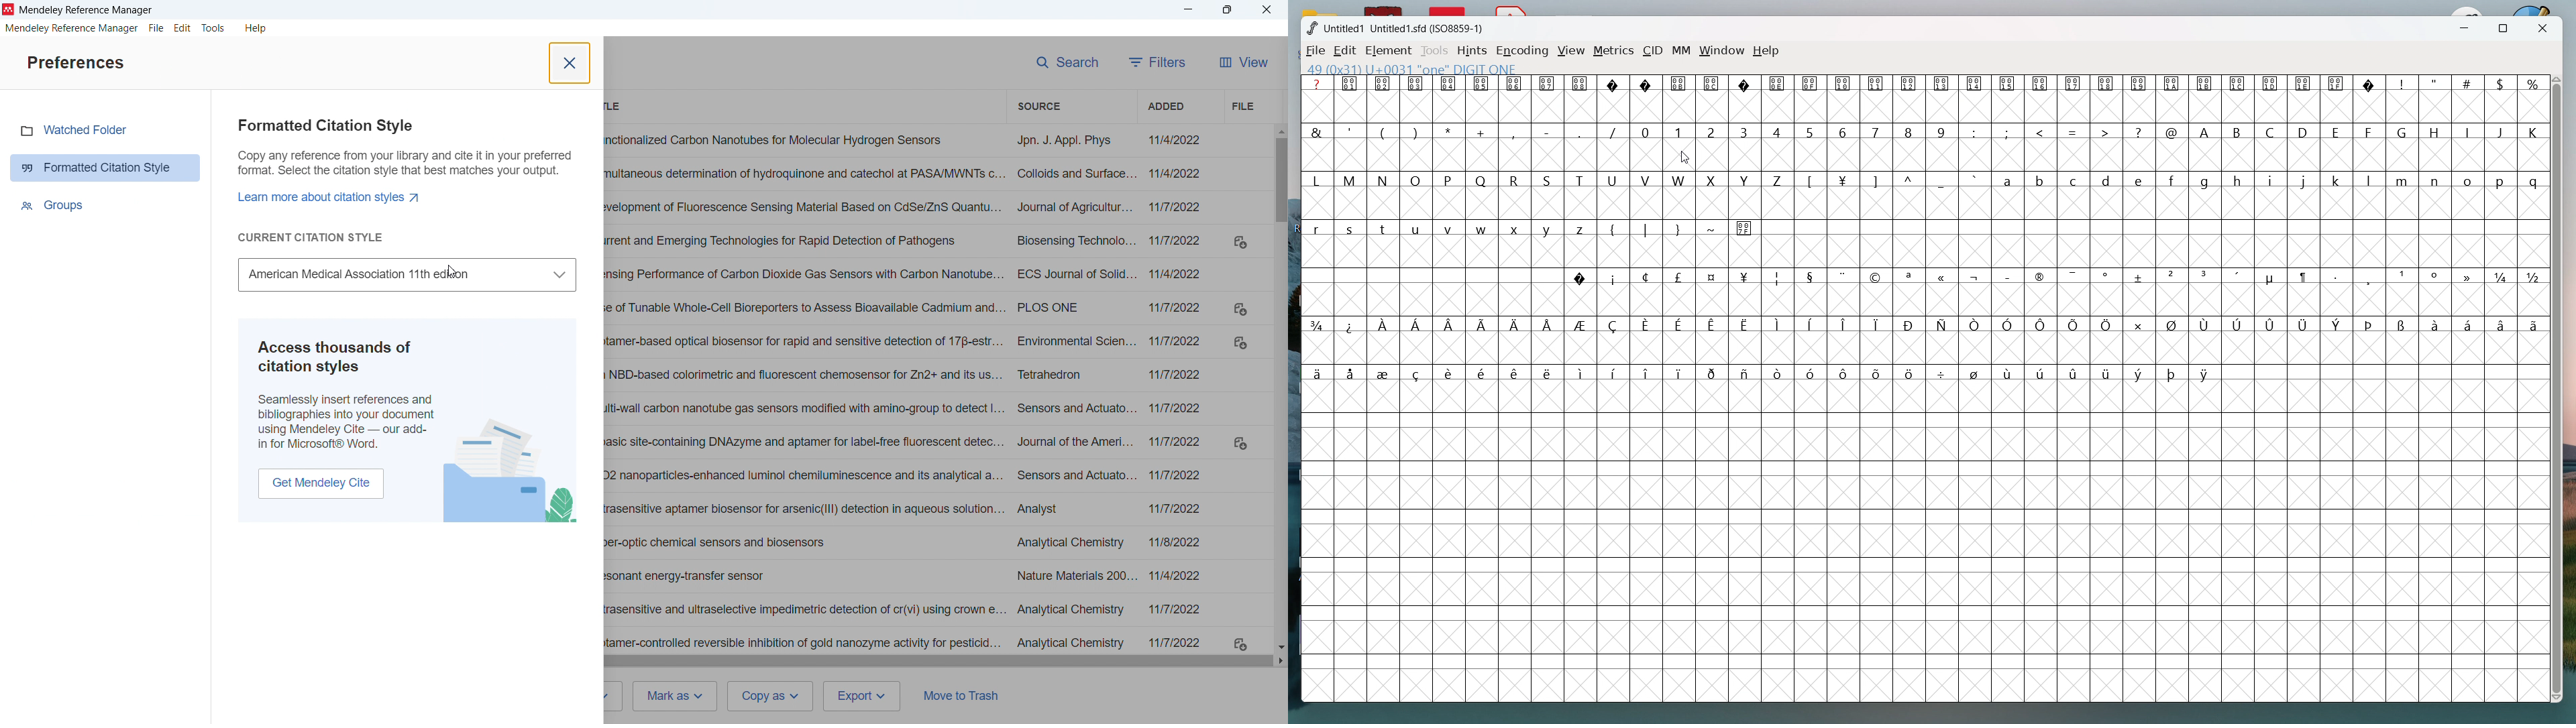  Describe the element at coordinates (1384, 325) in the screenshot. I see `symbol` at that location.